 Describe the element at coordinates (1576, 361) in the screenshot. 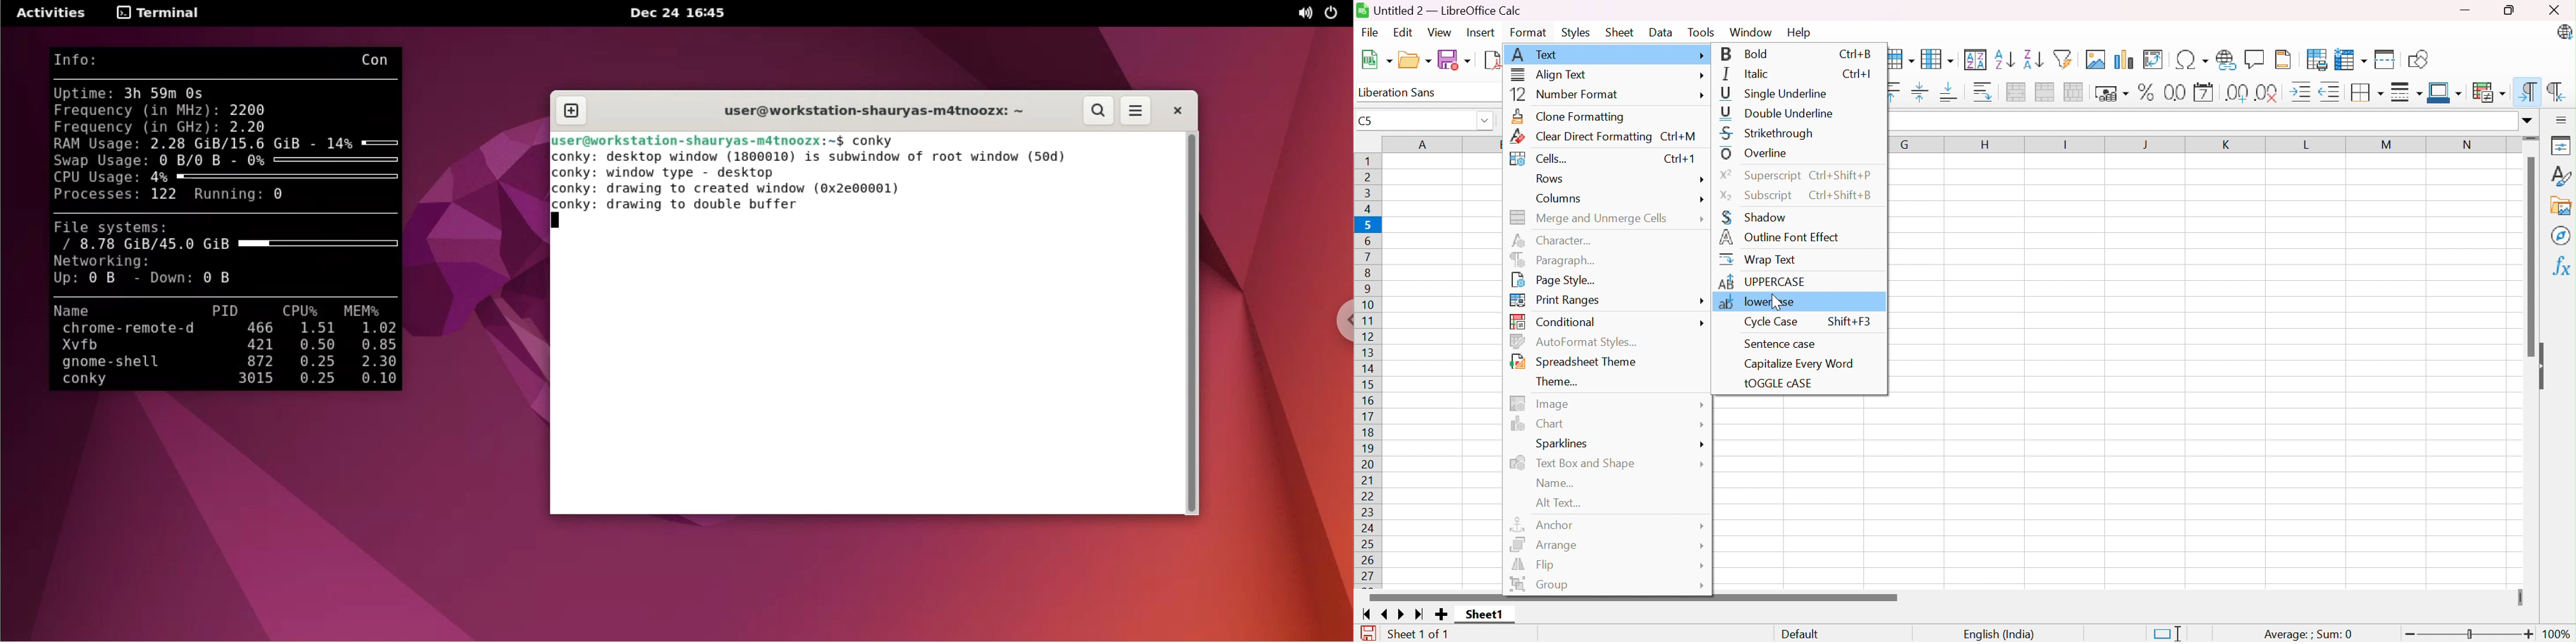

I see `Spreadsheet Theme` at that location.